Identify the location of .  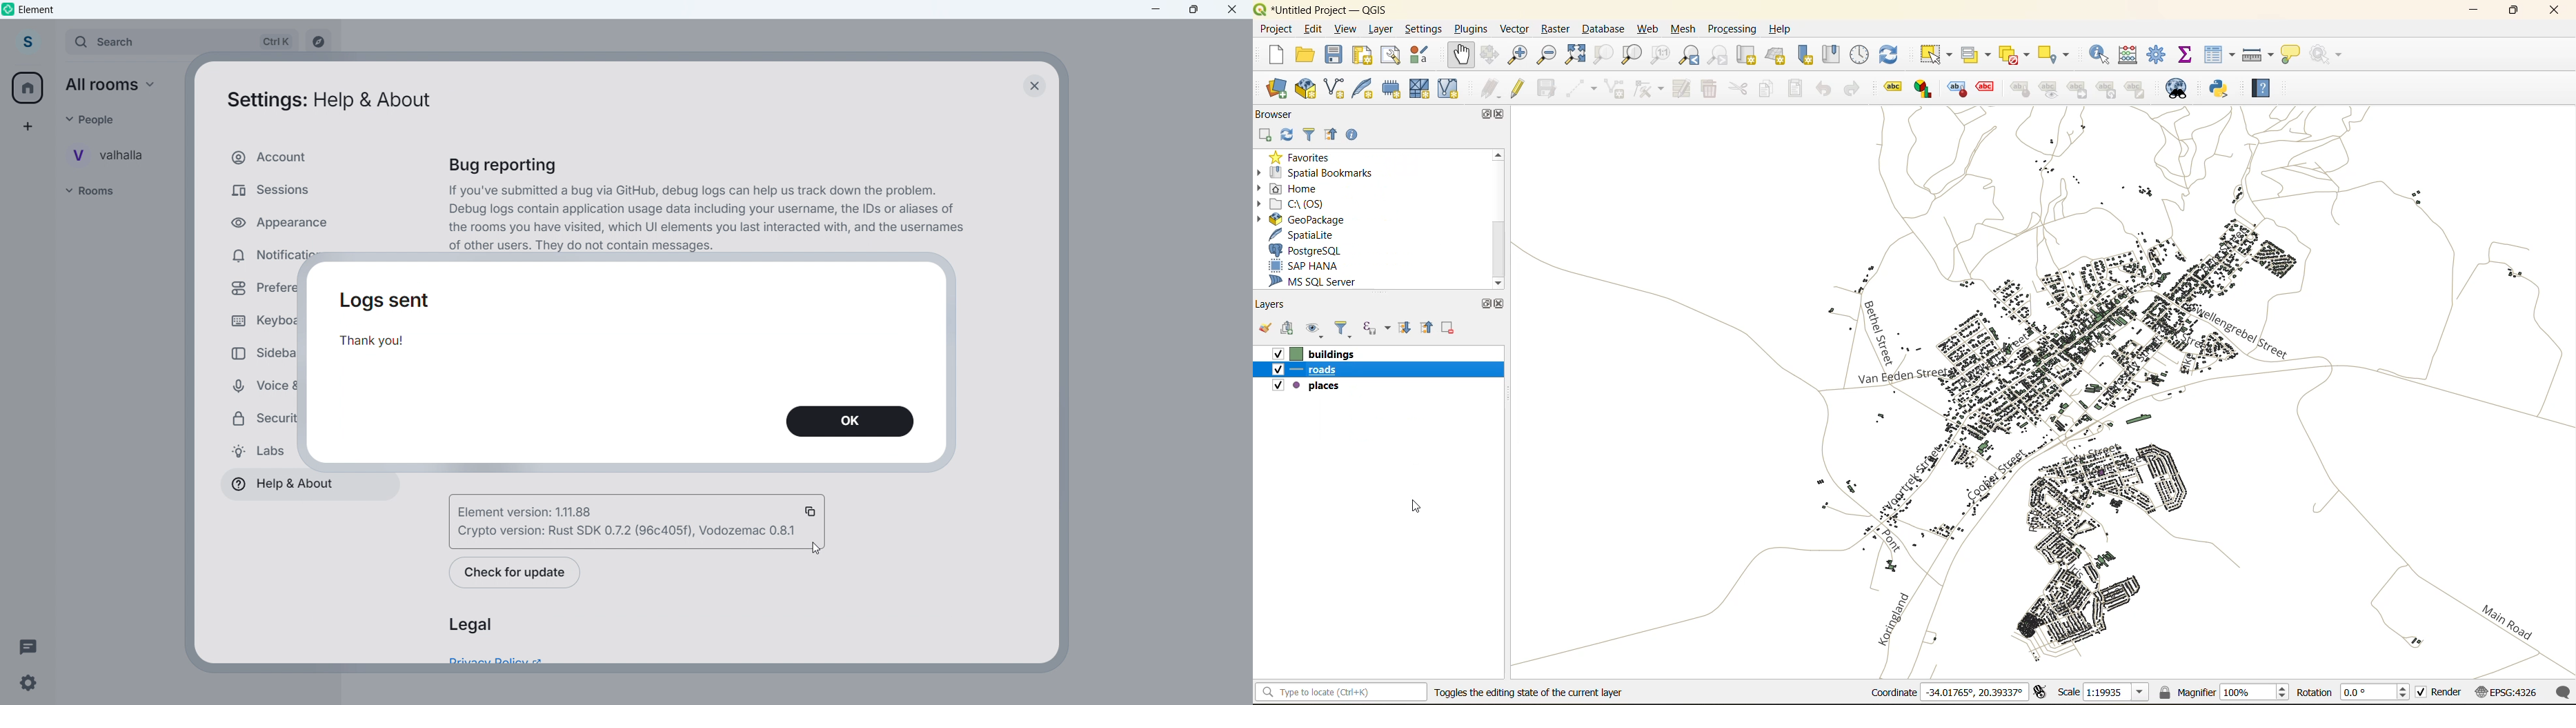
(96, 119).